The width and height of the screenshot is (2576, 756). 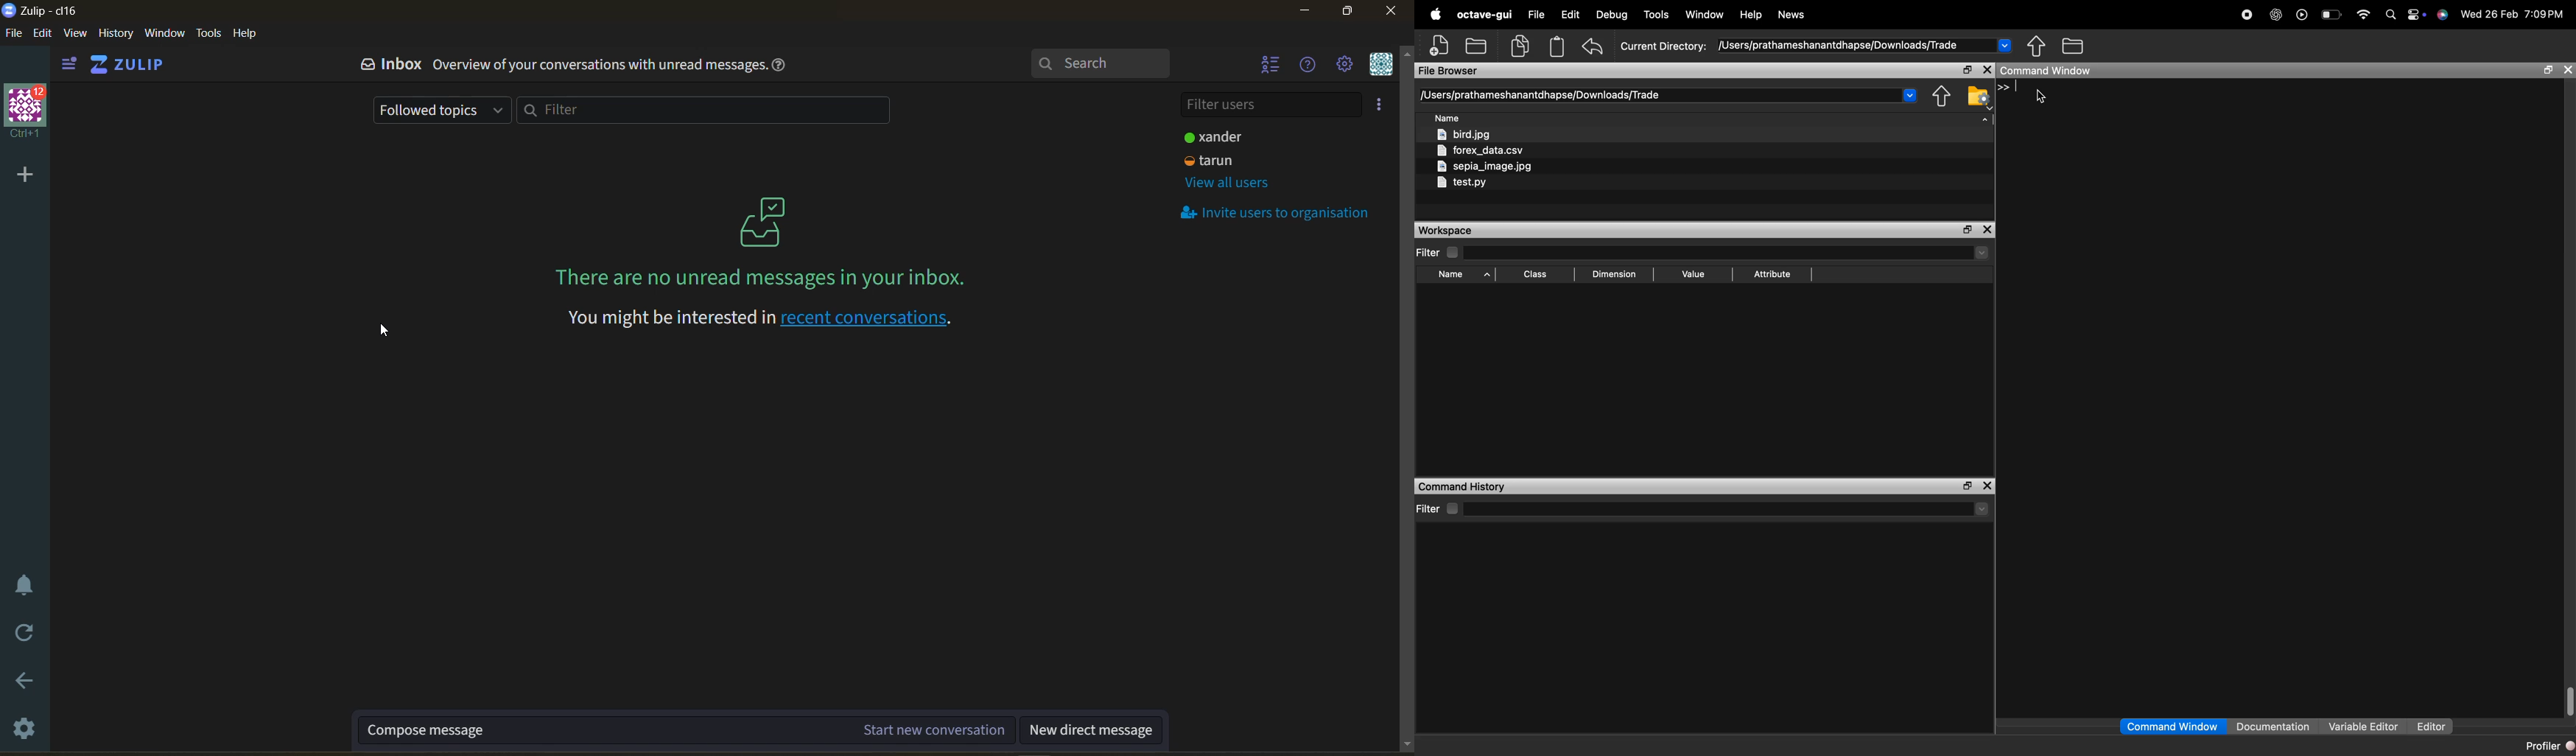 I want to click on maximize, so click(x=1968, y=229).